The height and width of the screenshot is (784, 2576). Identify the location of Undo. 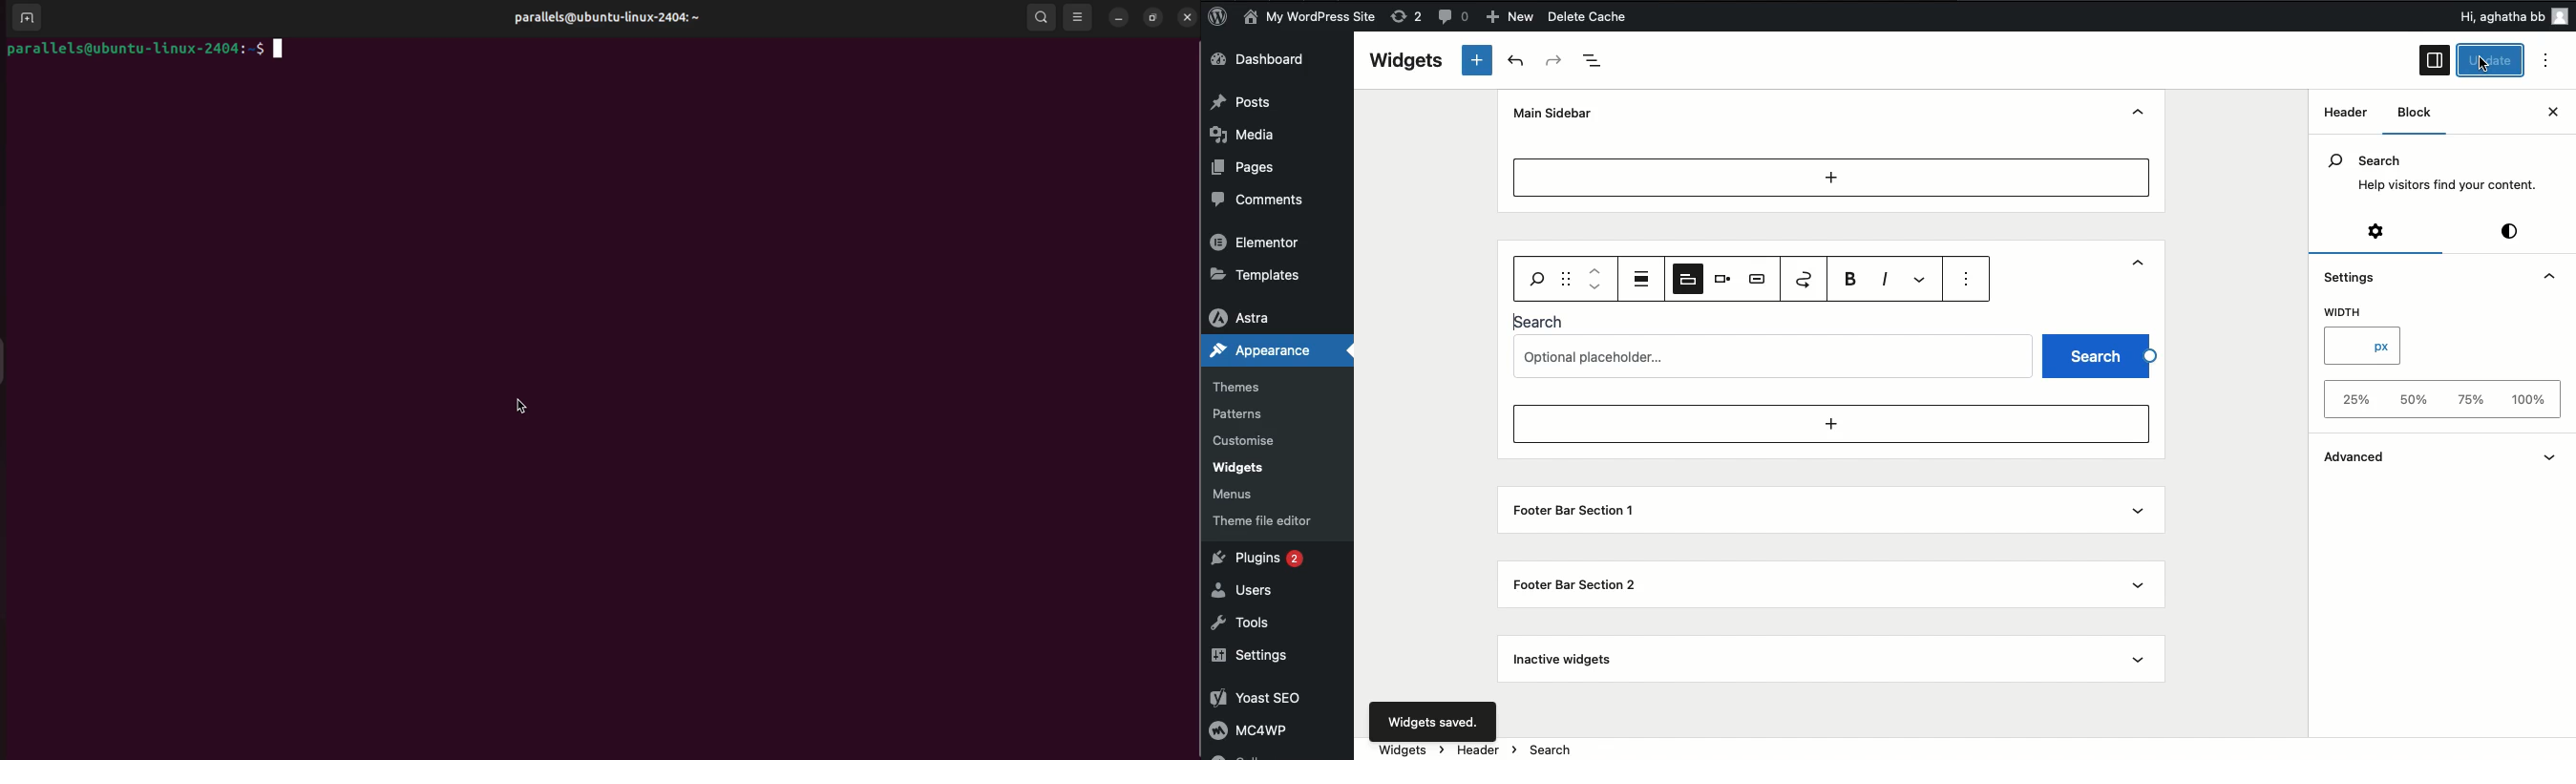
(1515, 61).